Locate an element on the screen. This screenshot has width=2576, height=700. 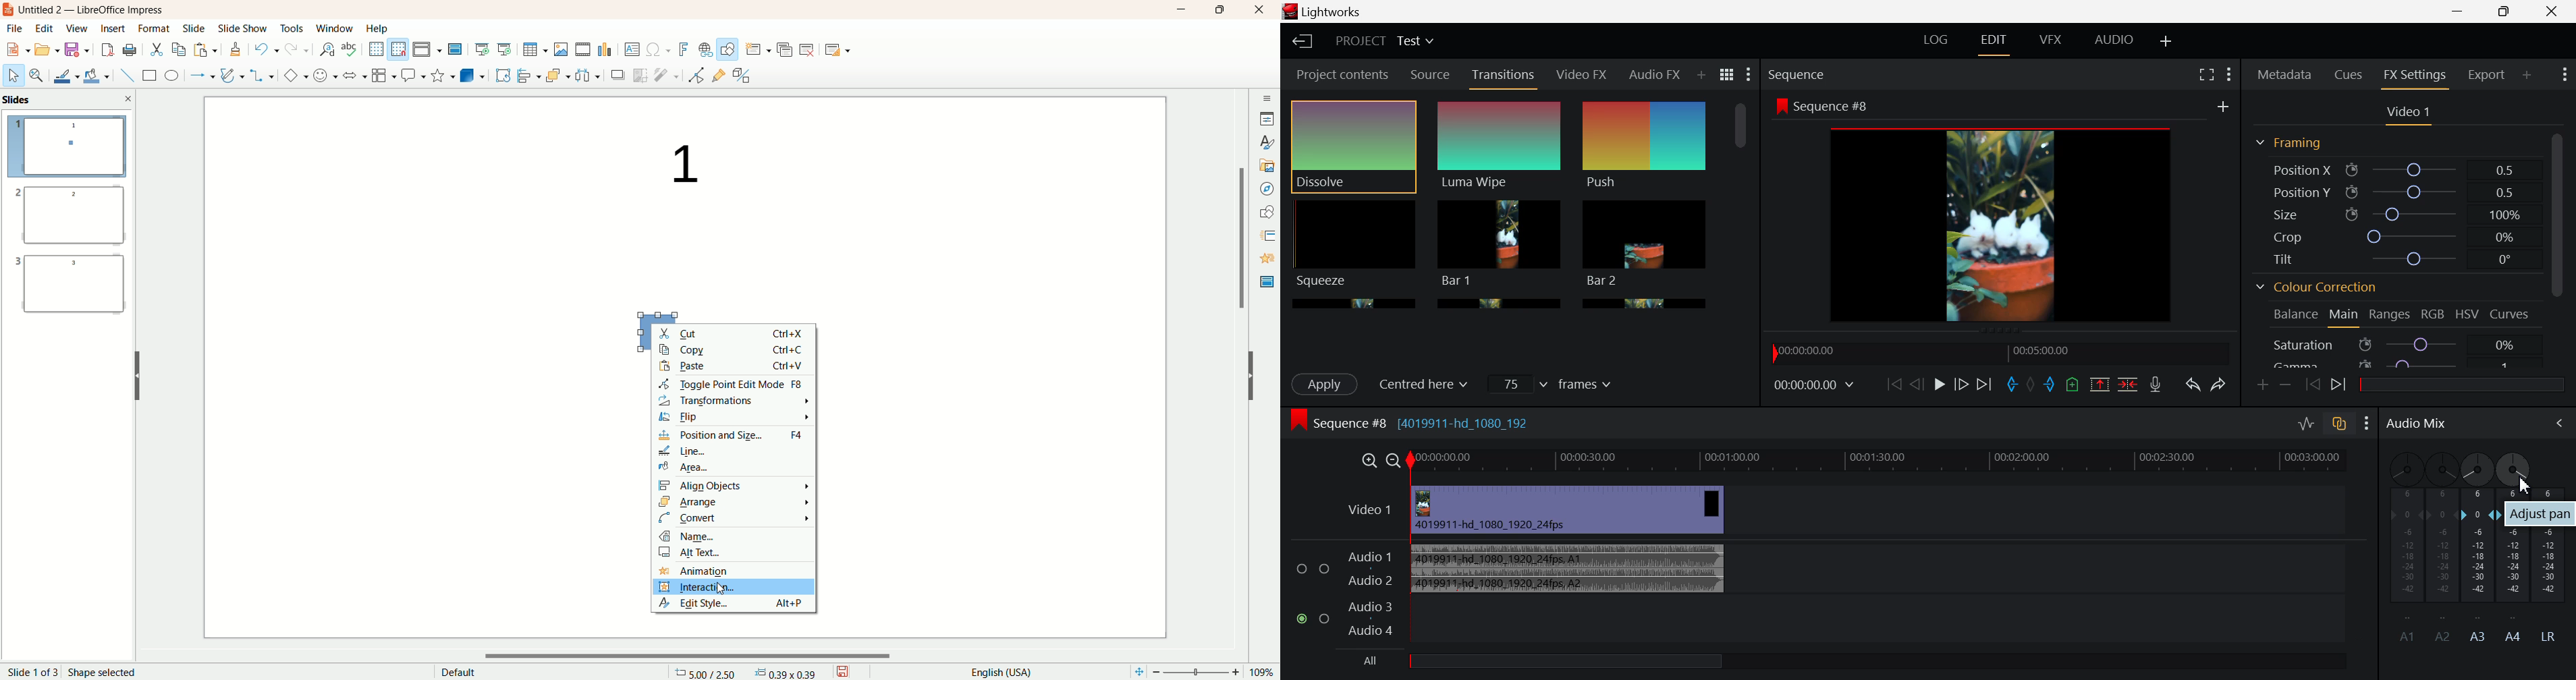
Balance is located at coordinates (2294, 315).